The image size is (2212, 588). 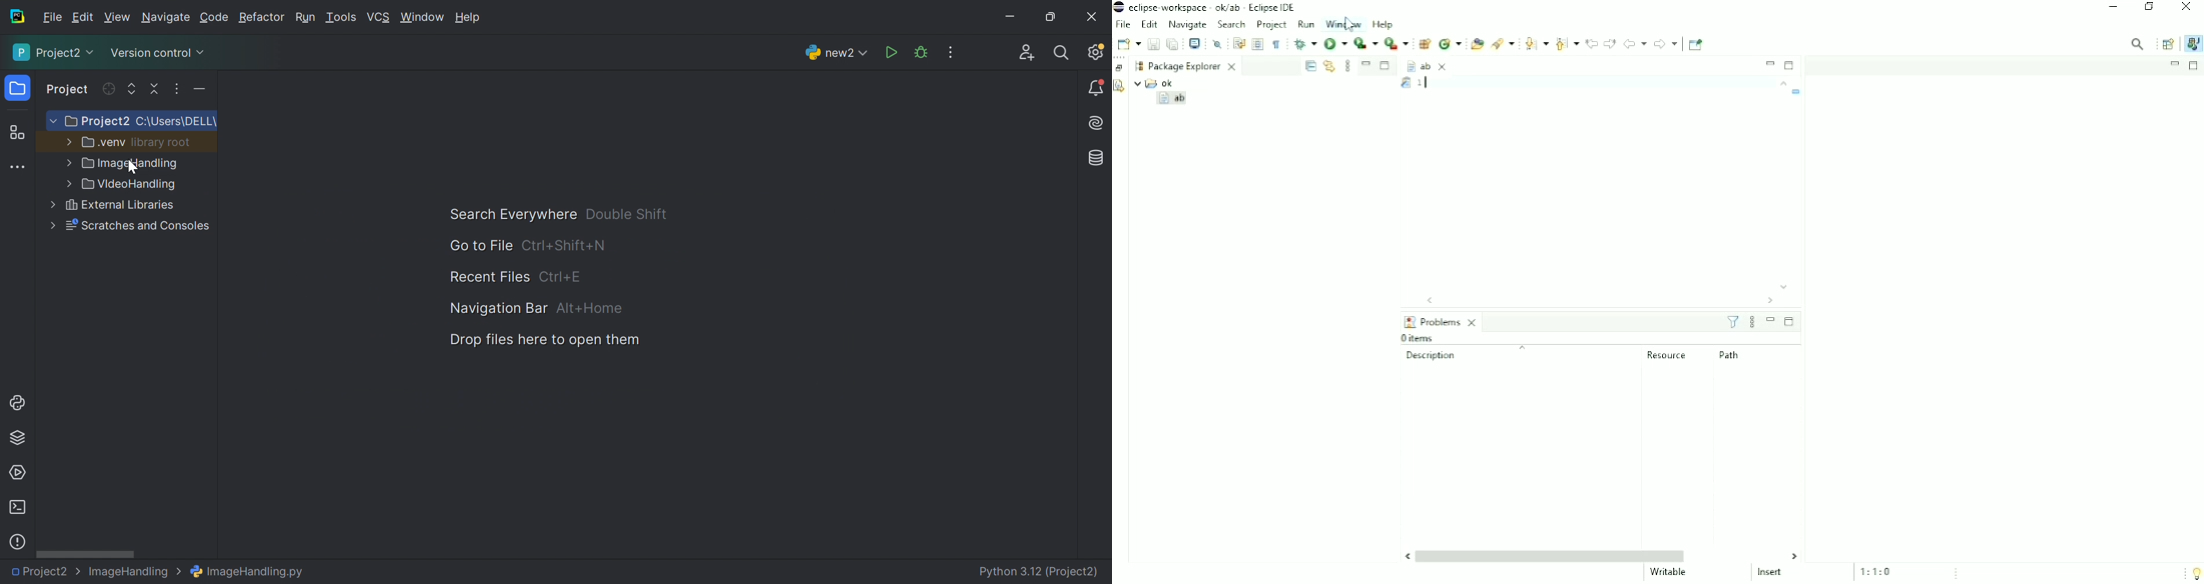 What do you see at coordinates (1096, 52) in the screenshot?
I see `Updates available. IDE and Project Settings.` at bounding box center [1096, 52].